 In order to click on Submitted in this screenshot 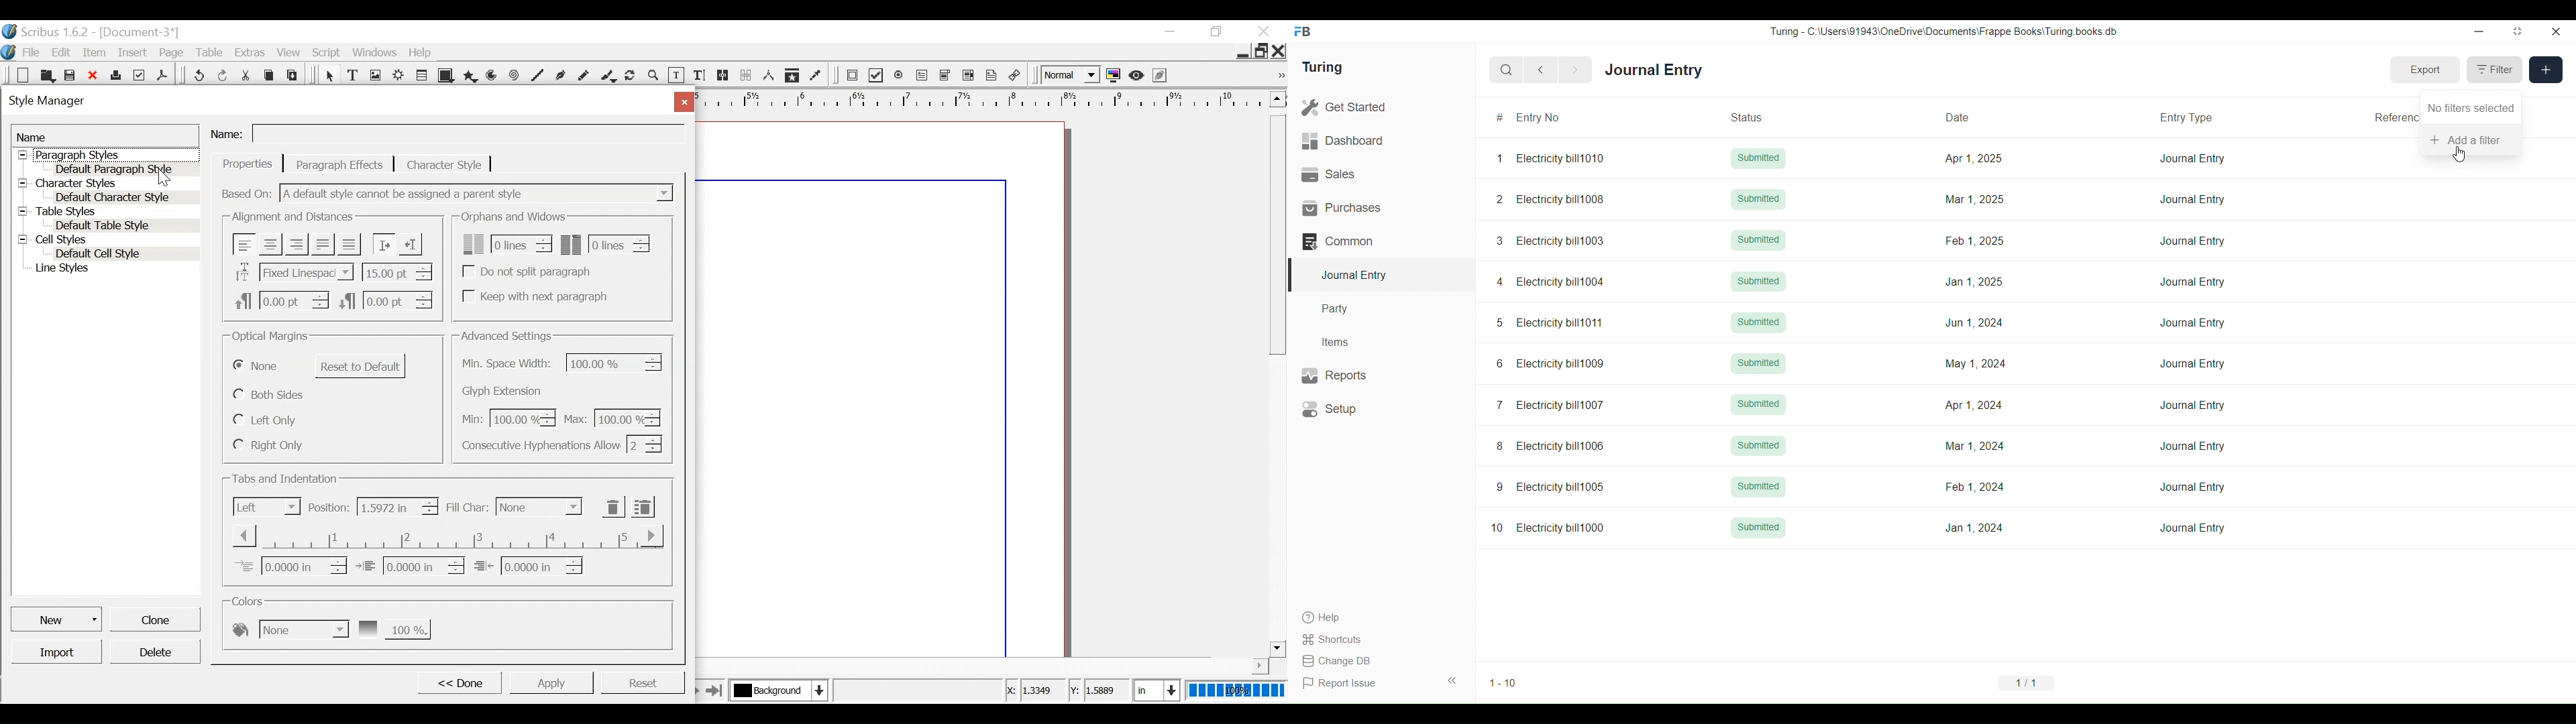, I will do `click(1758, 322)`.